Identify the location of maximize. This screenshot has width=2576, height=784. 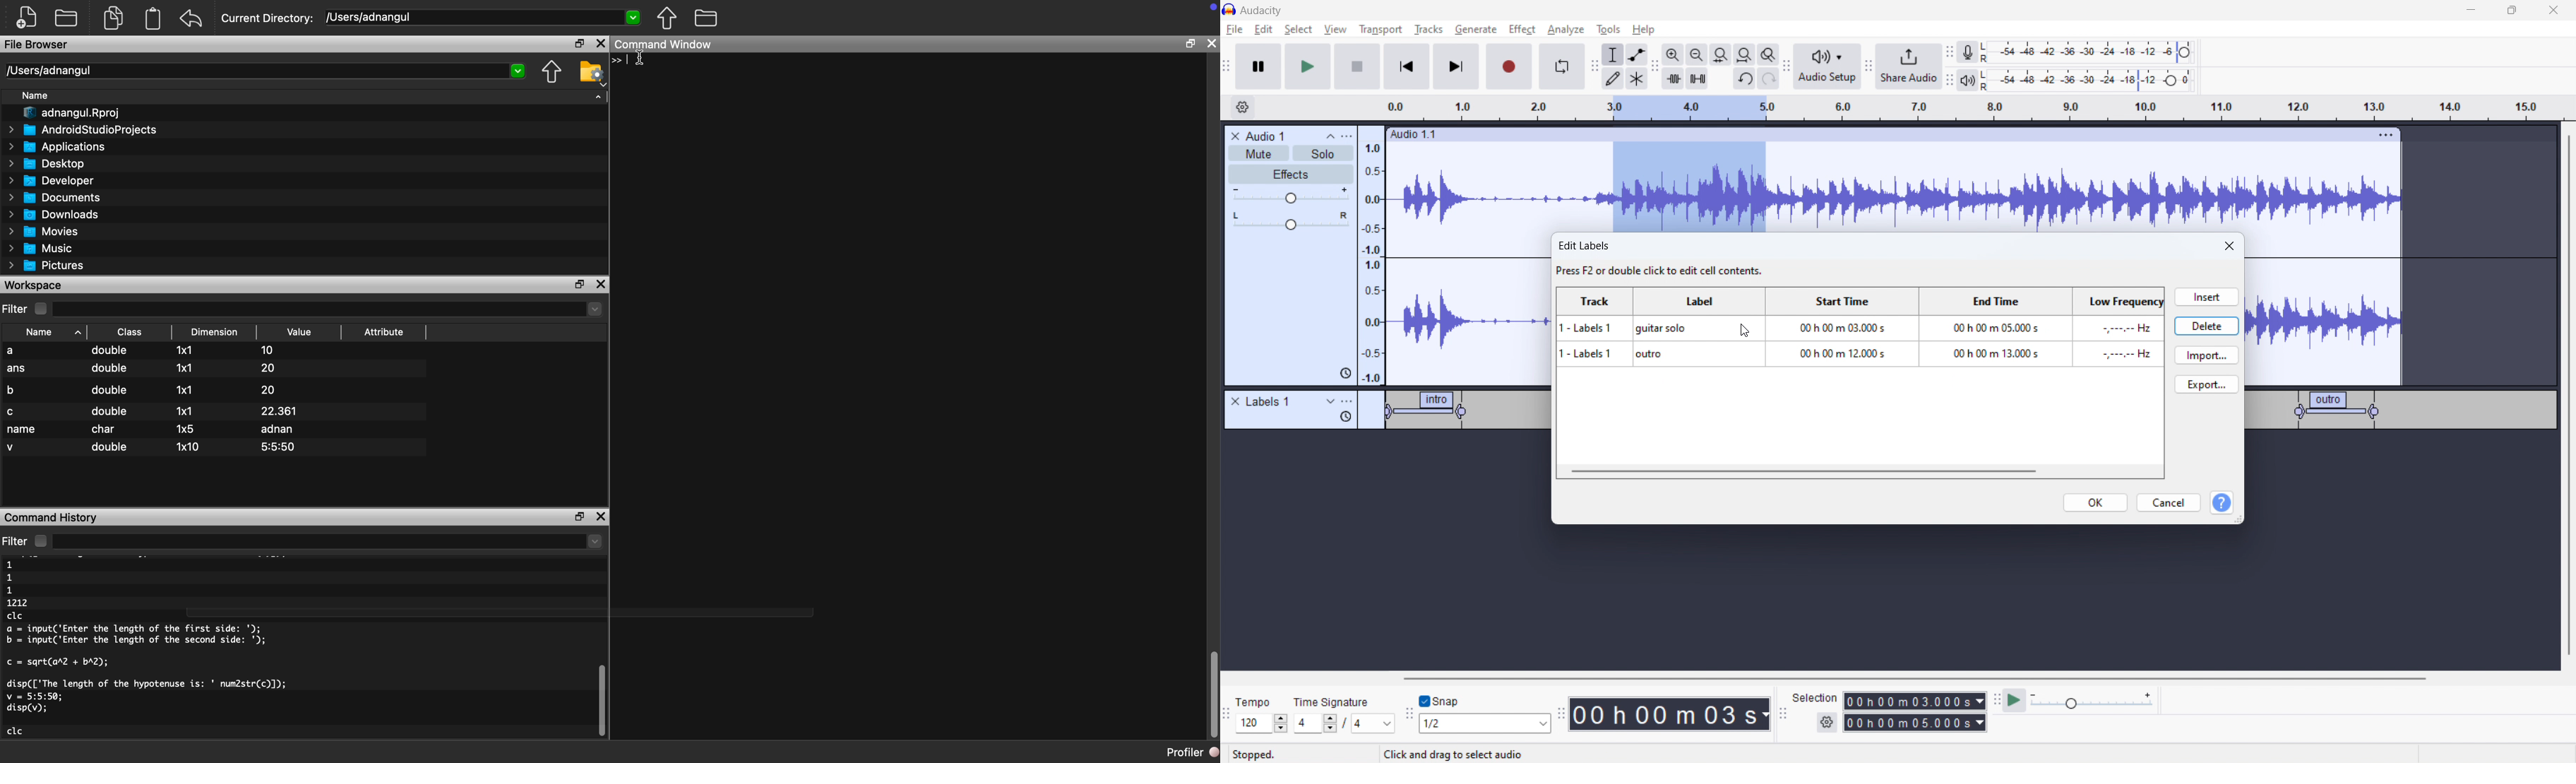
(579, 44).